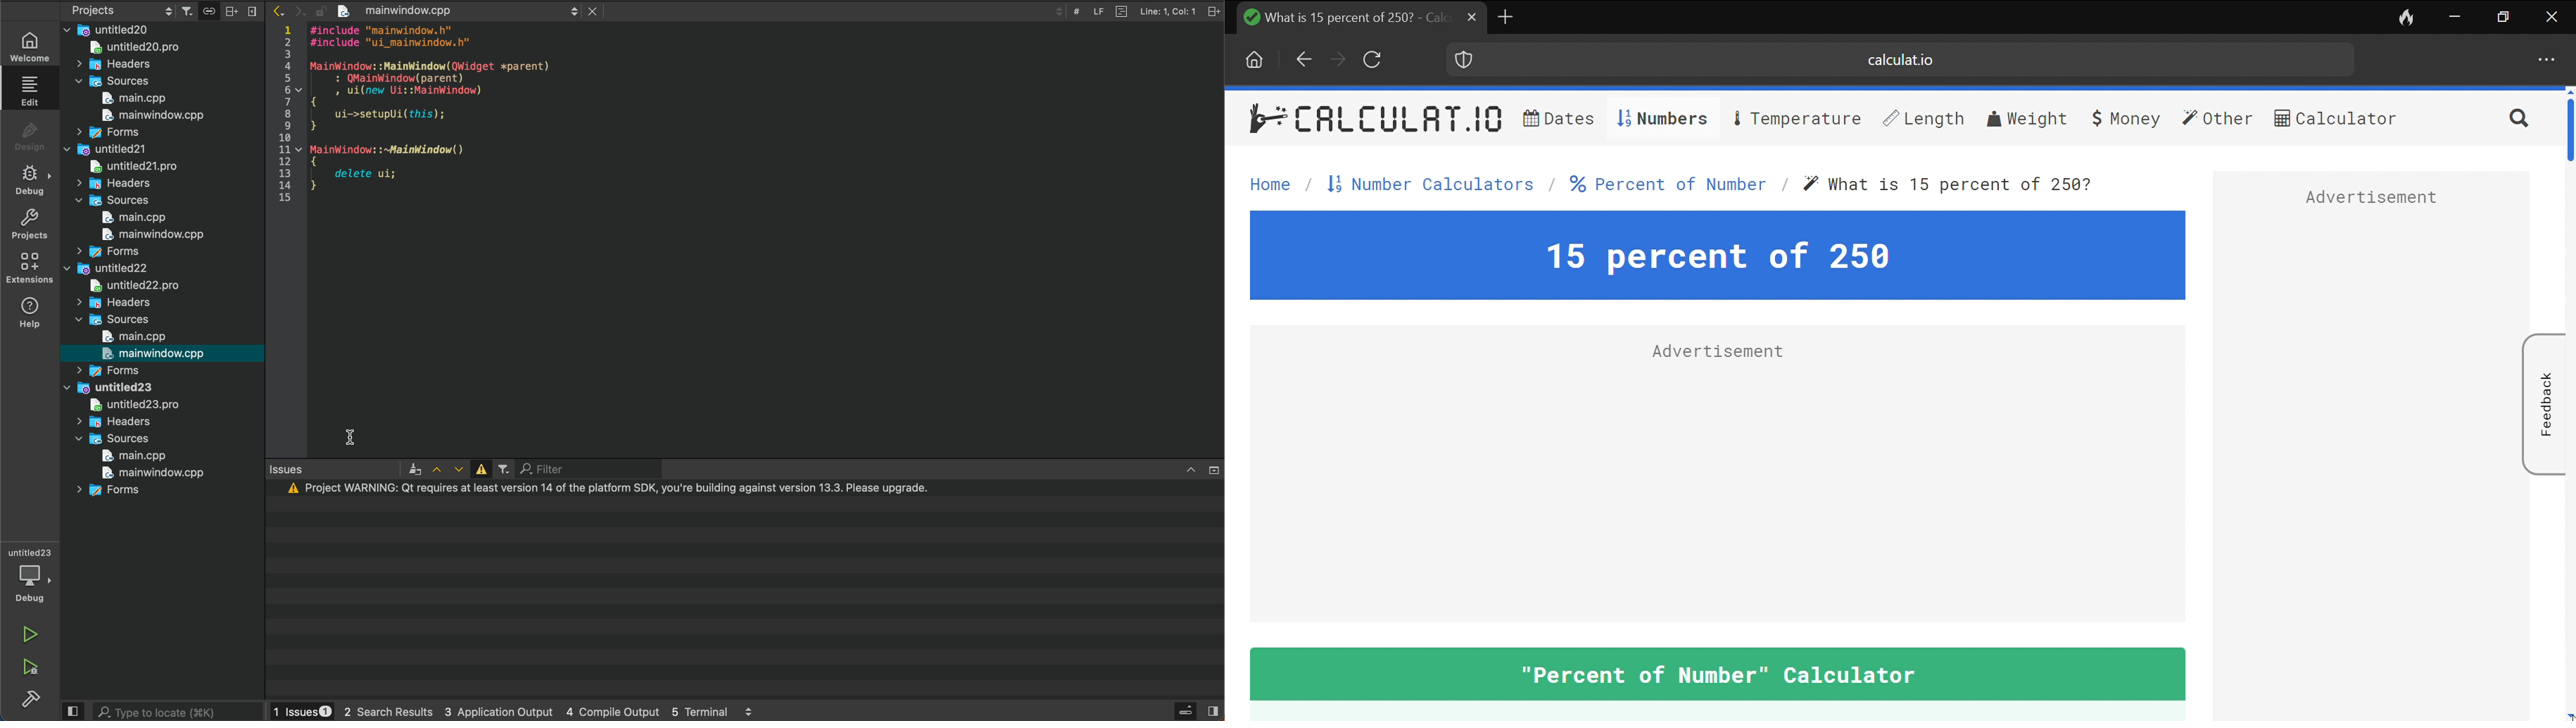 Image resolution: width=2576 pixels, height=728 pixels. What do you see at coordinates (29, 574) in the screenshot?
I see `debug` at bounding box center [29, 574].